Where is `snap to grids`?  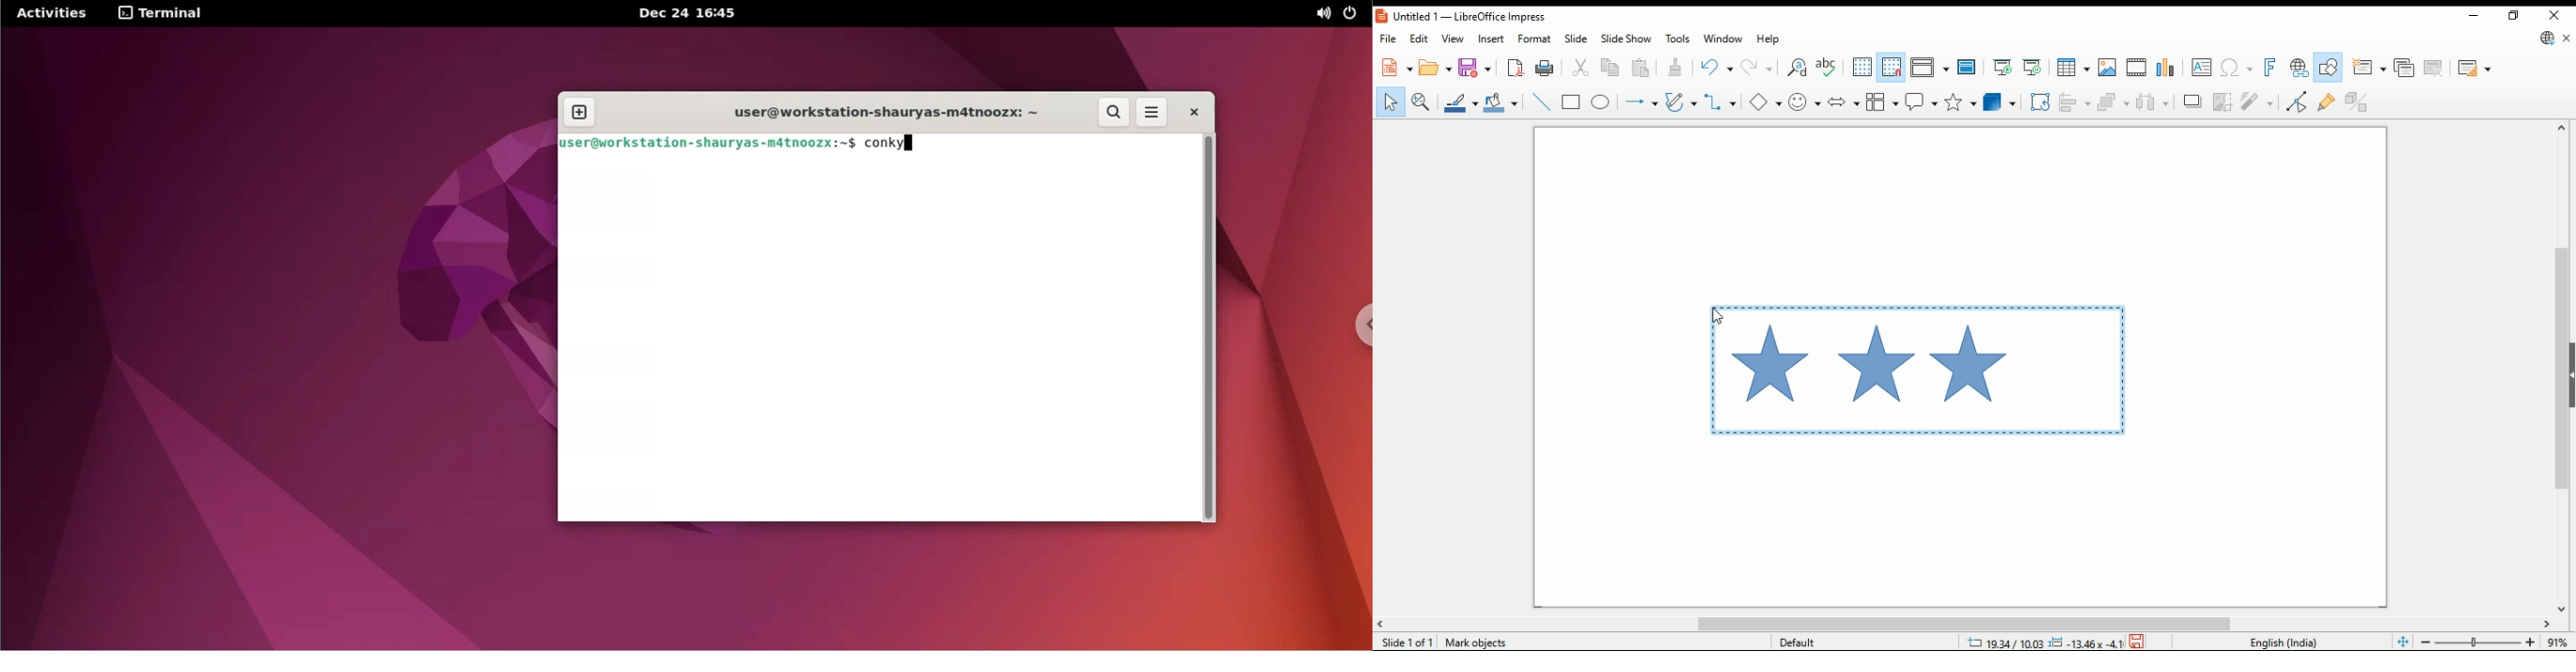
snap to grids is located at coordinates (1892, 69).